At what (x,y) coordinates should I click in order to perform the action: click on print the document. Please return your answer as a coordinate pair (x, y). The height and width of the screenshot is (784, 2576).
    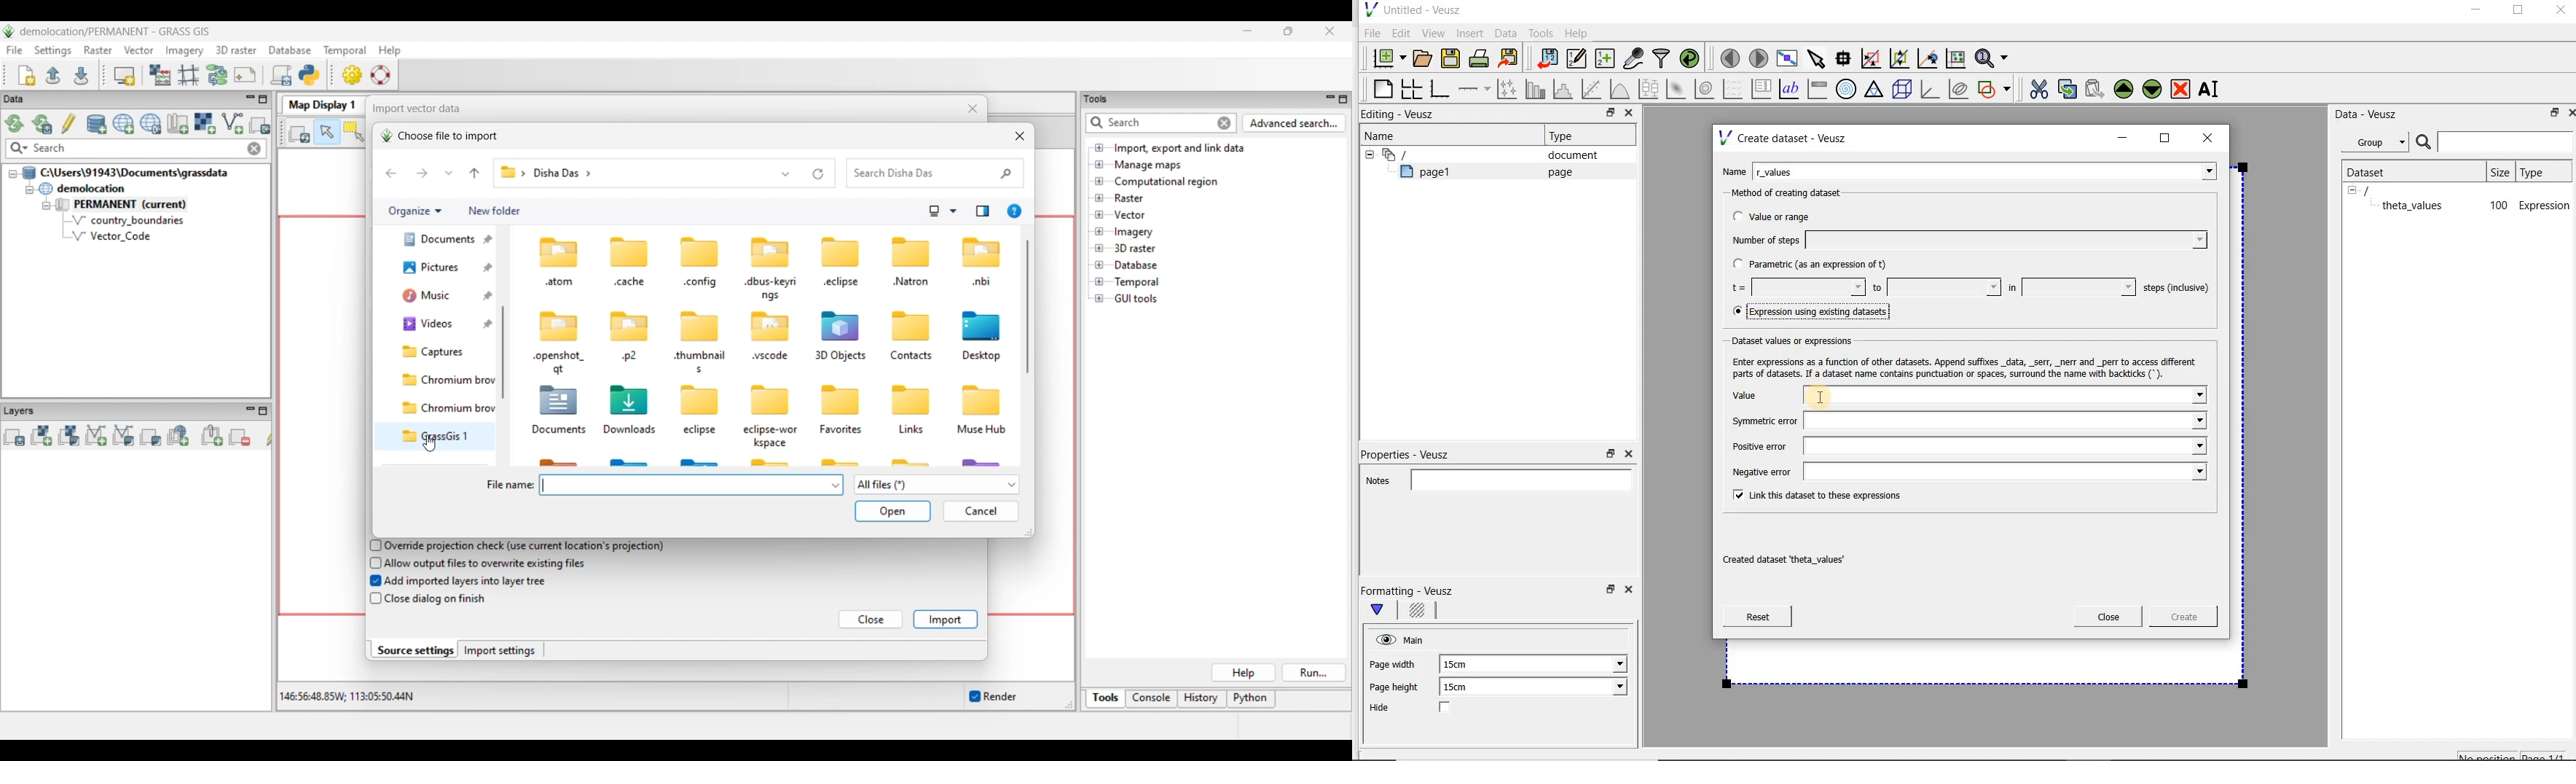
    Looking at the image, I should click on (1482, 58).